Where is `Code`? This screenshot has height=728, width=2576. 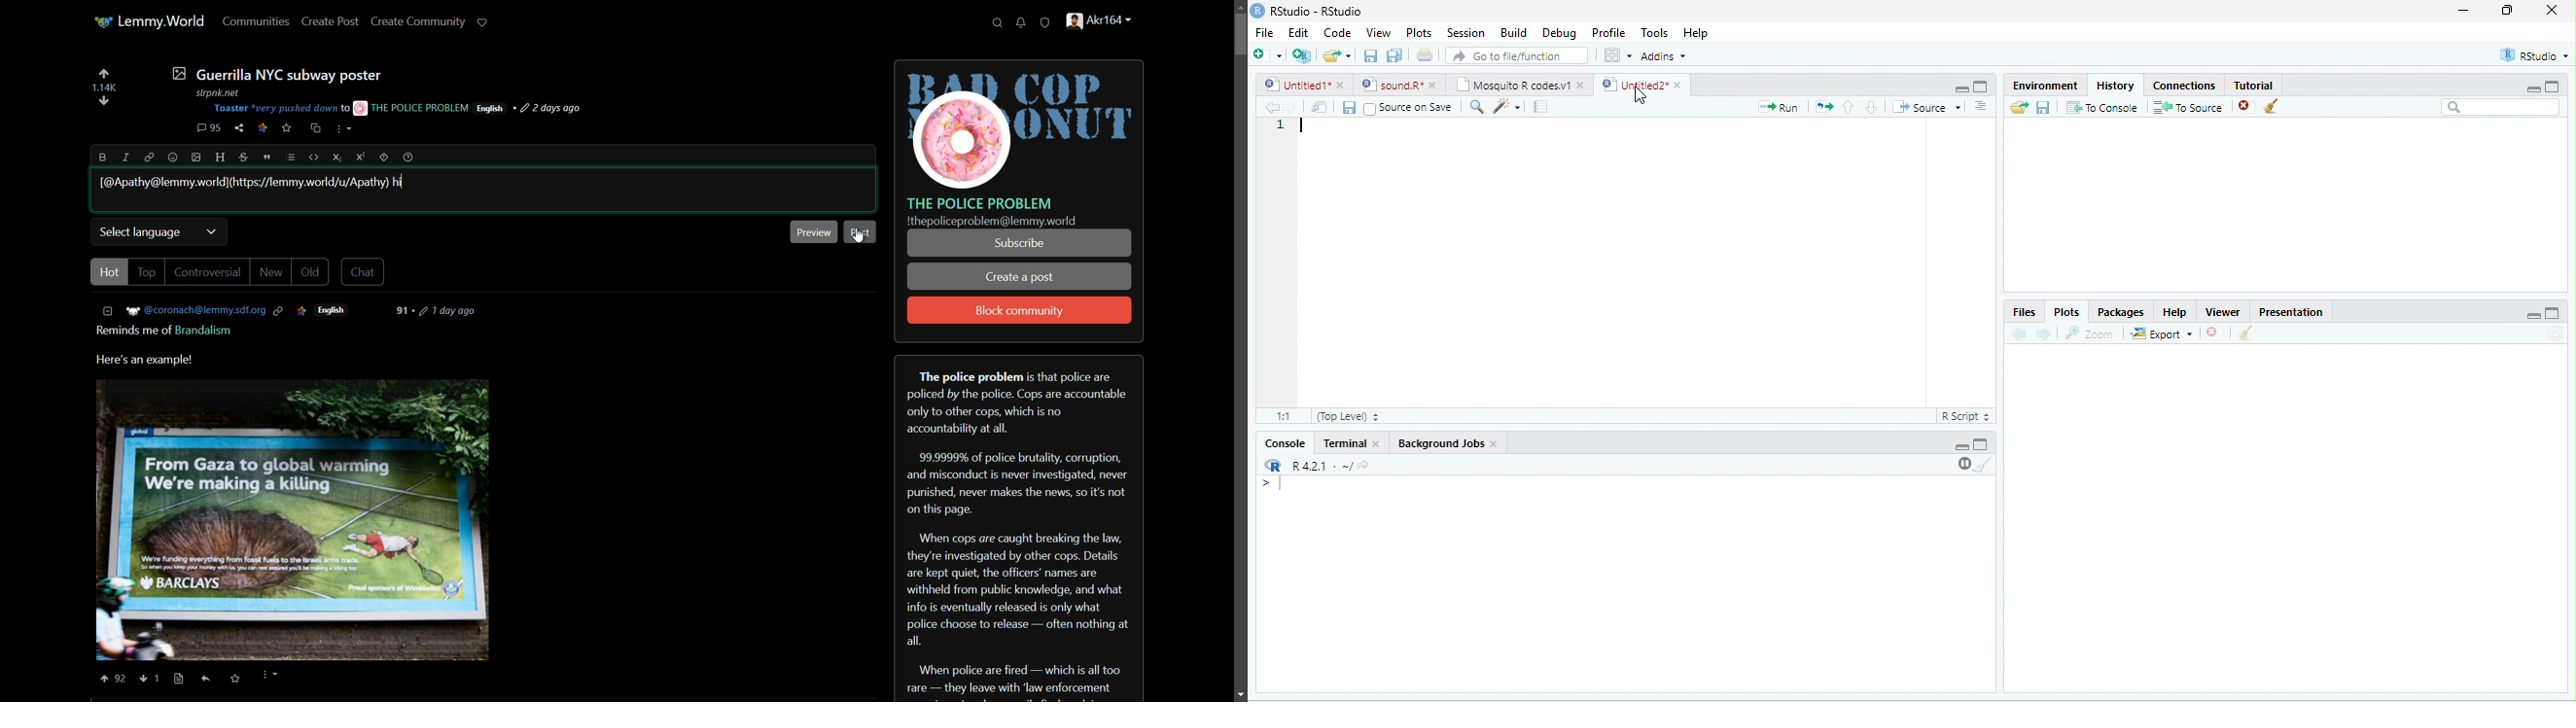
Code is located at coordinates (1337, 32).